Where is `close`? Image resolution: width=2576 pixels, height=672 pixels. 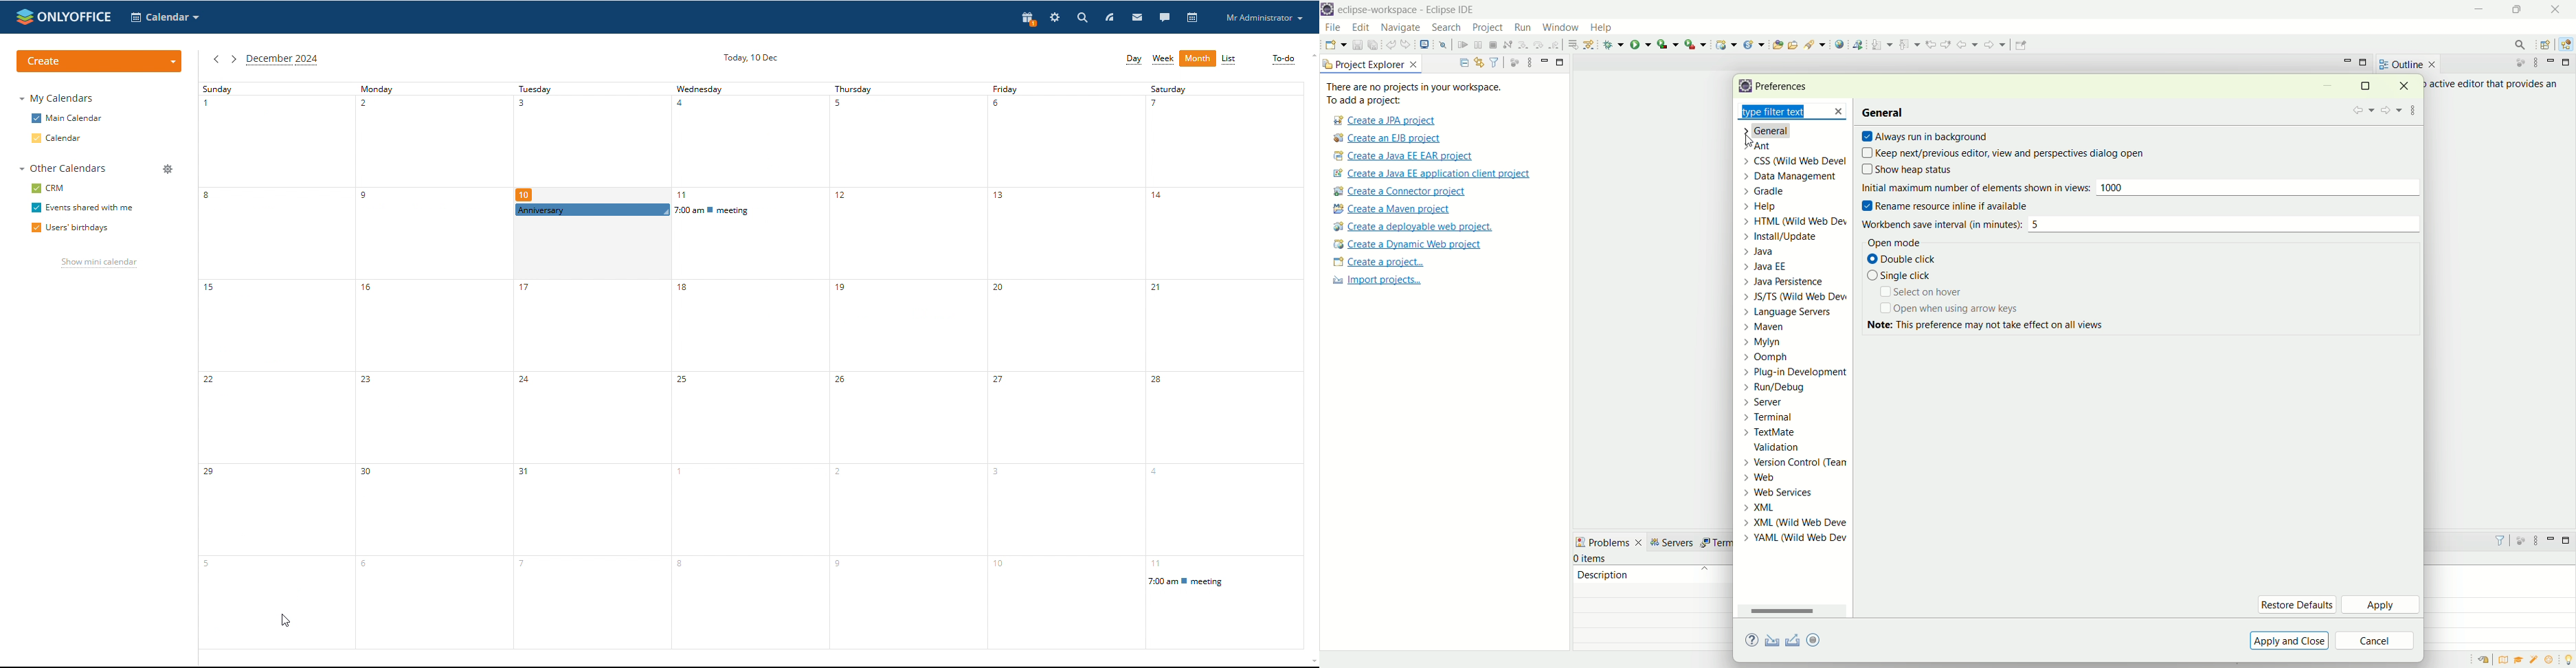
close is located at coordinates (1842, 113).